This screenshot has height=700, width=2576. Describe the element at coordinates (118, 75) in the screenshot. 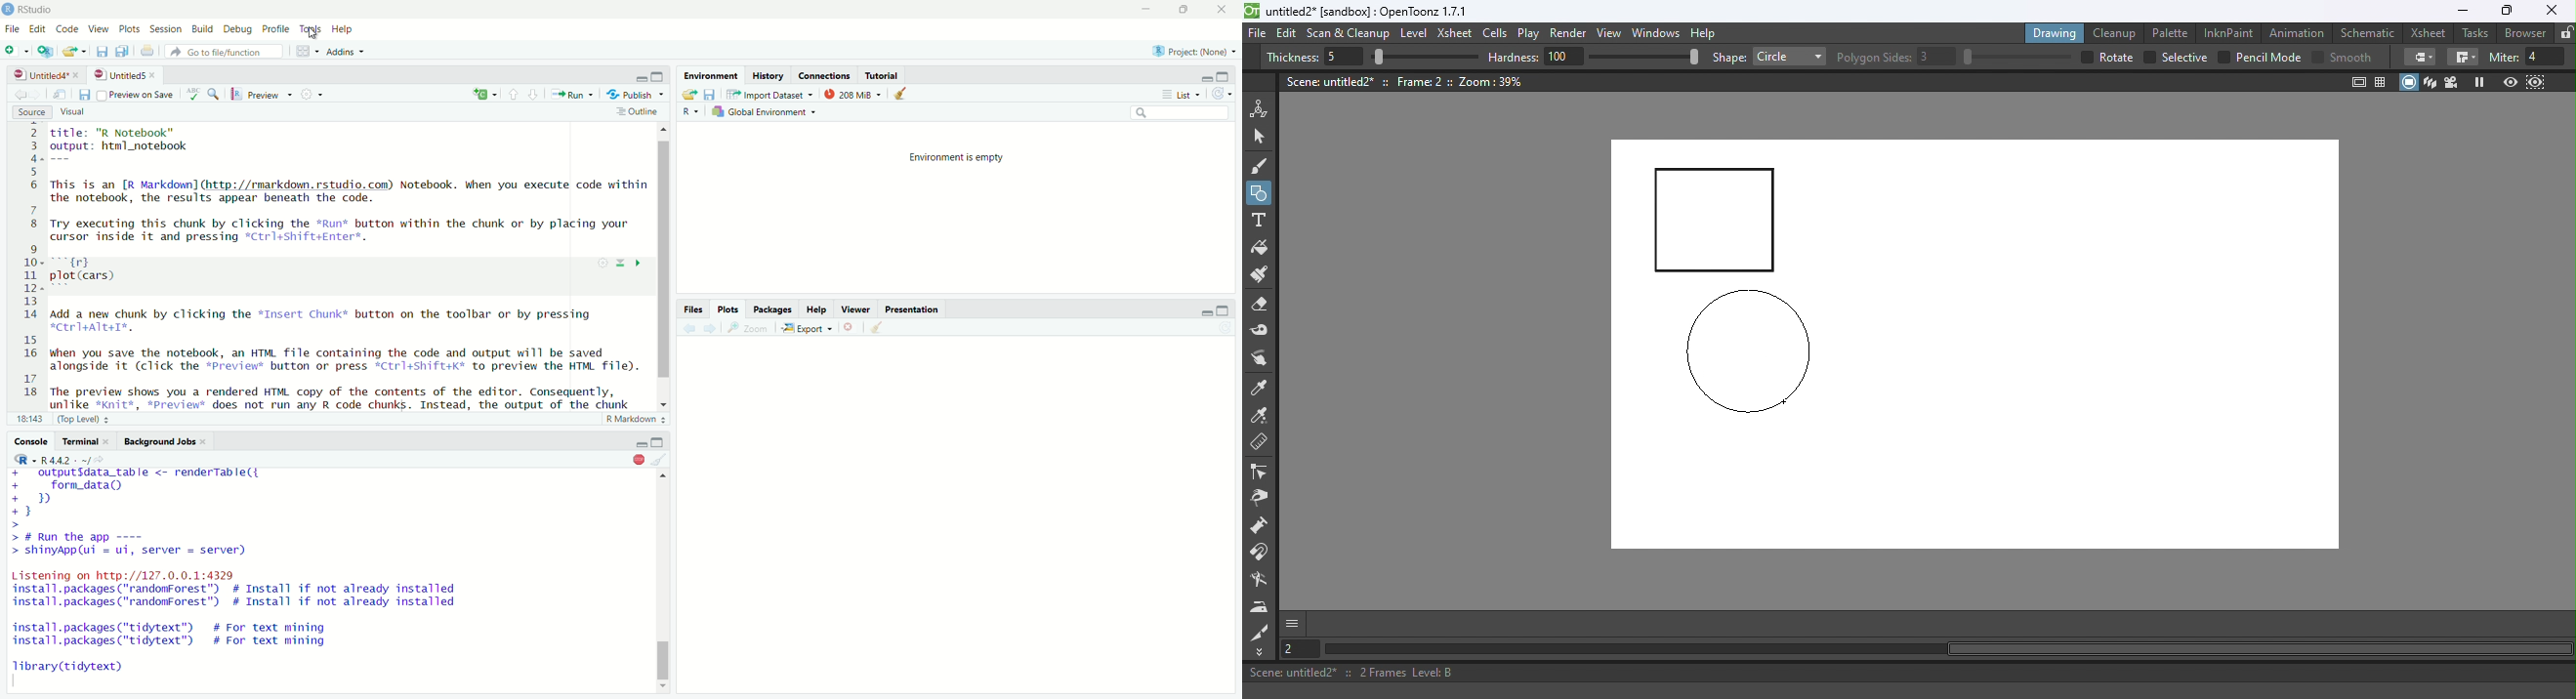

I see `Untitled5` at that location.